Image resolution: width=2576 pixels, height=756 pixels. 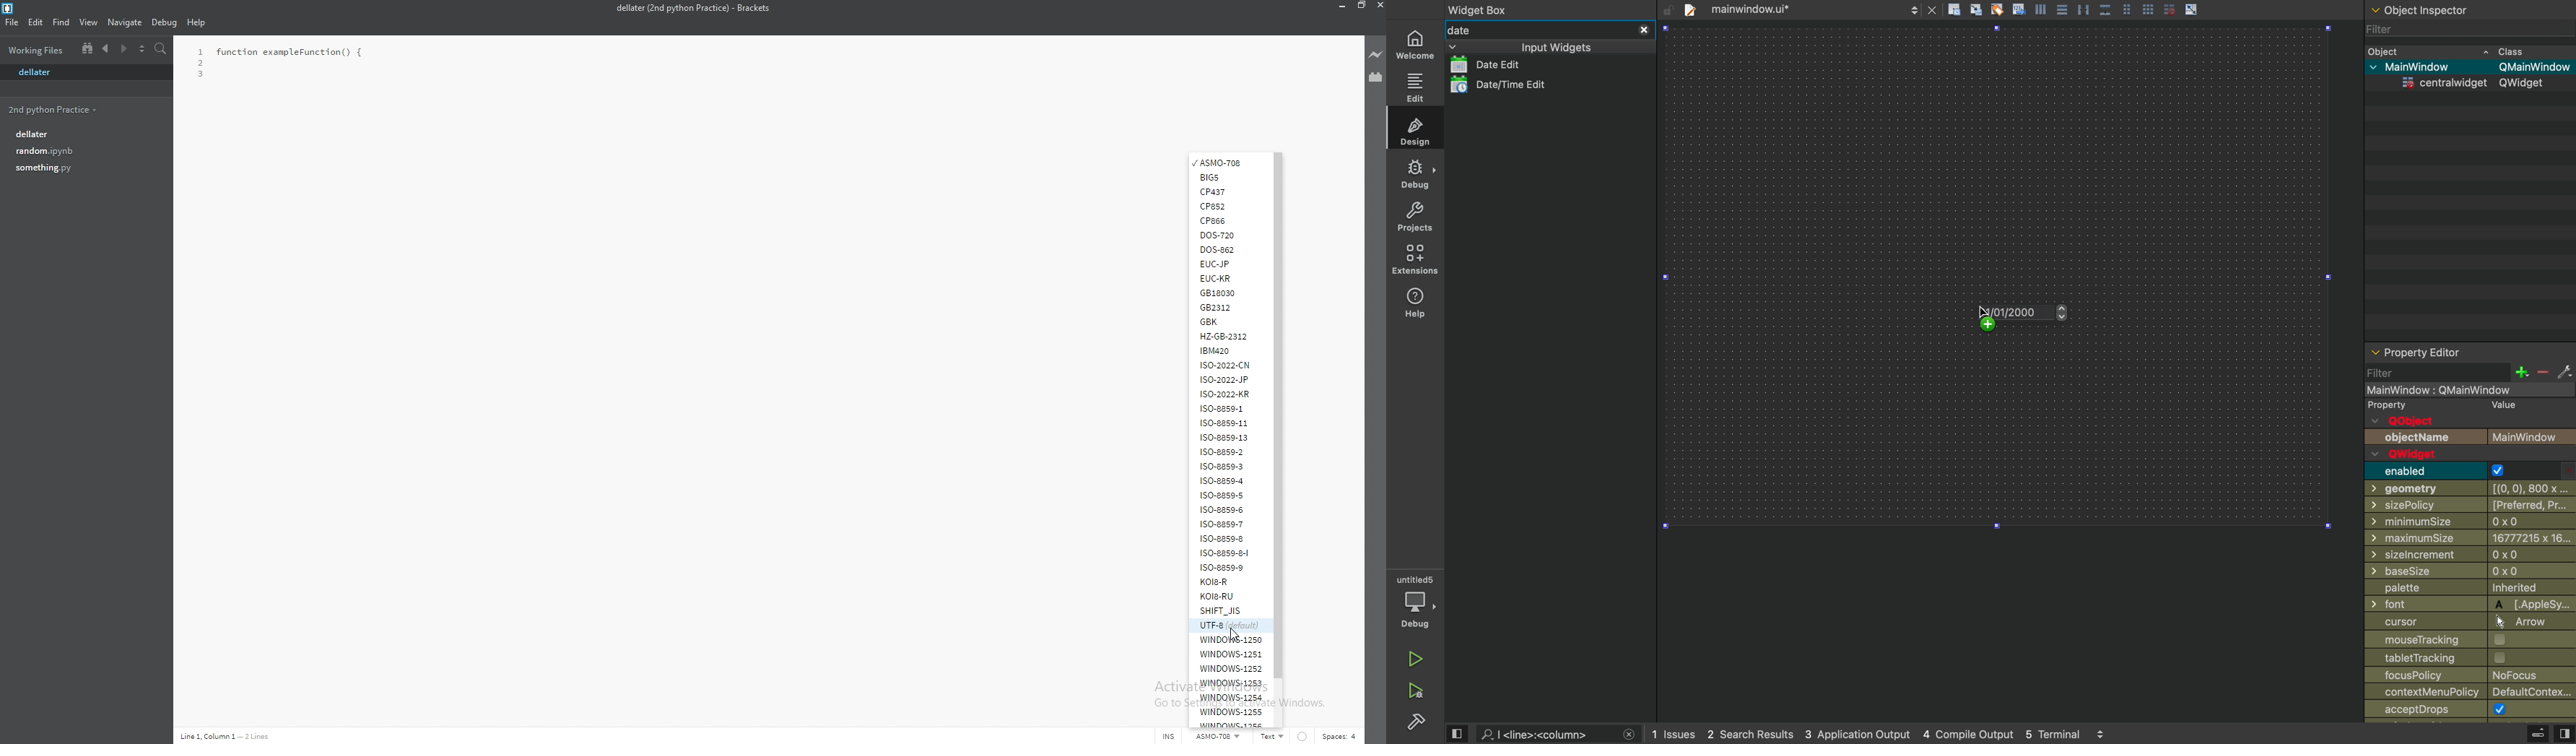 What do you see at coordinates (1417, 721) in the screenshot?
I see `build` at bounding box center [1417, 721].